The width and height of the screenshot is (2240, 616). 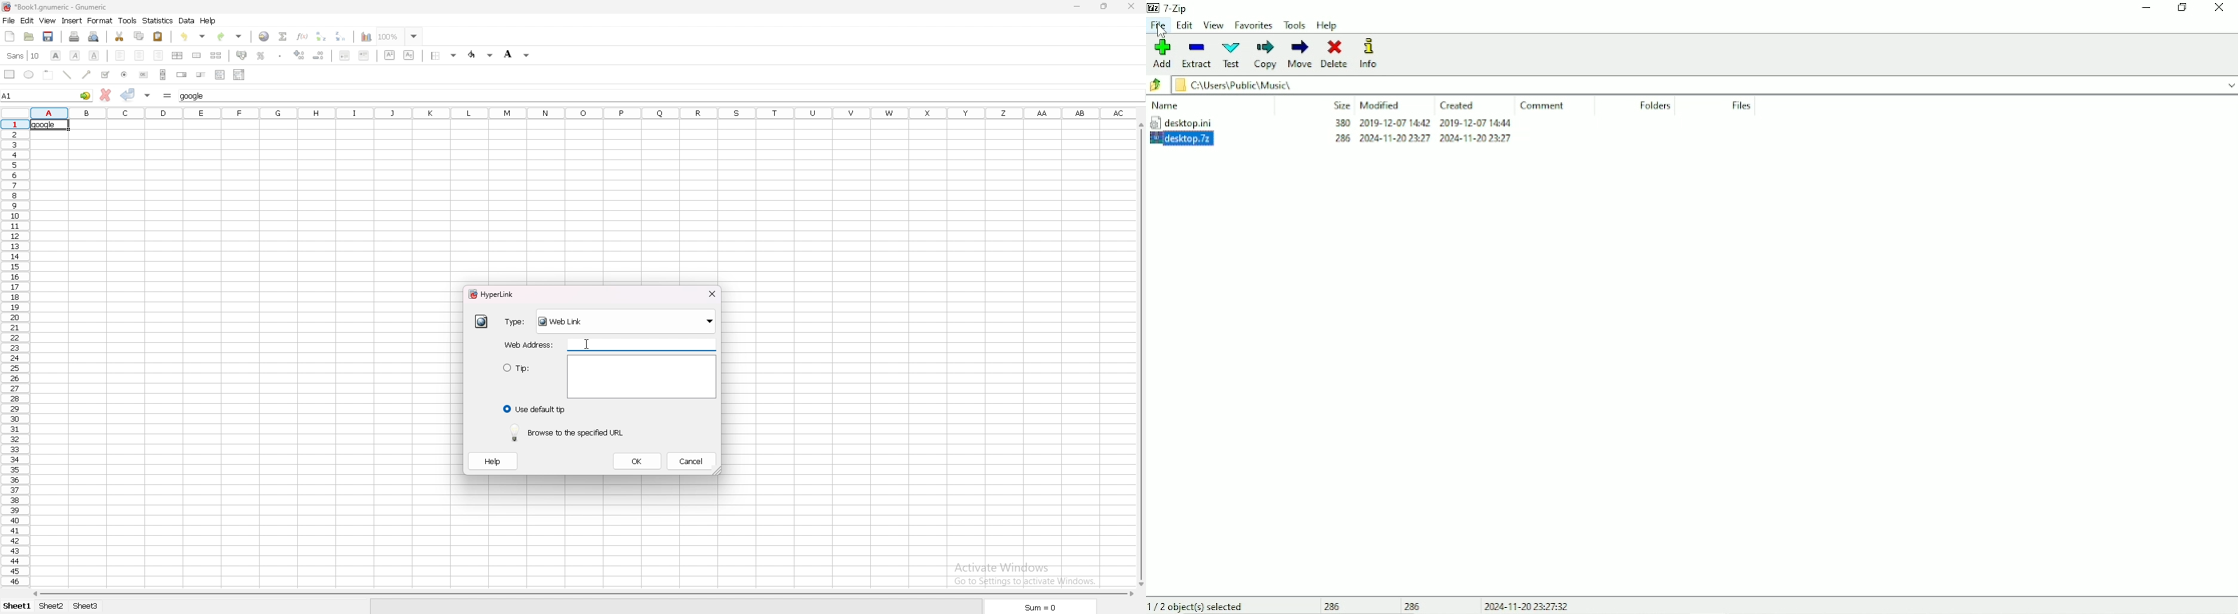 What do you see at coordinates (569, 432) in the screenshot?
I see `browse to the specified url` at bounding box center [569, 432].